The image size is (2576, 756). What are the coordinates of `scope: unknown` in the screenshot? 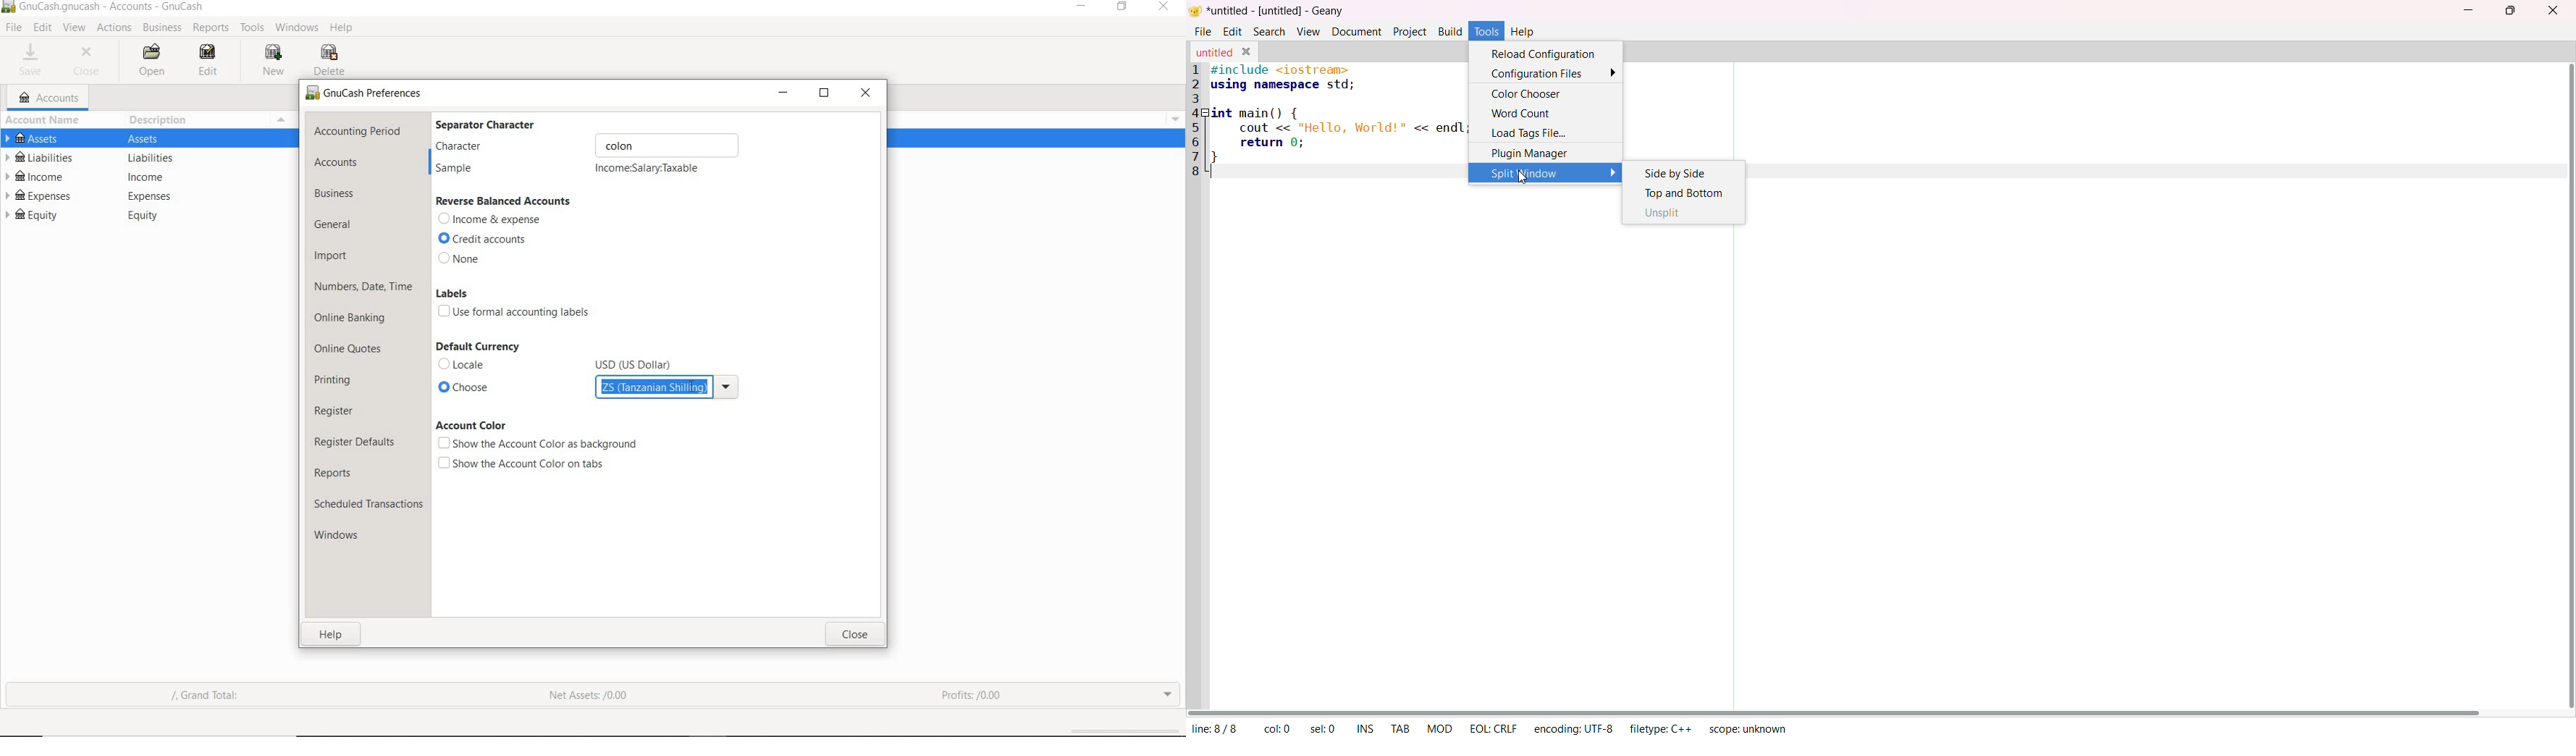 It's located at (1747, 728).